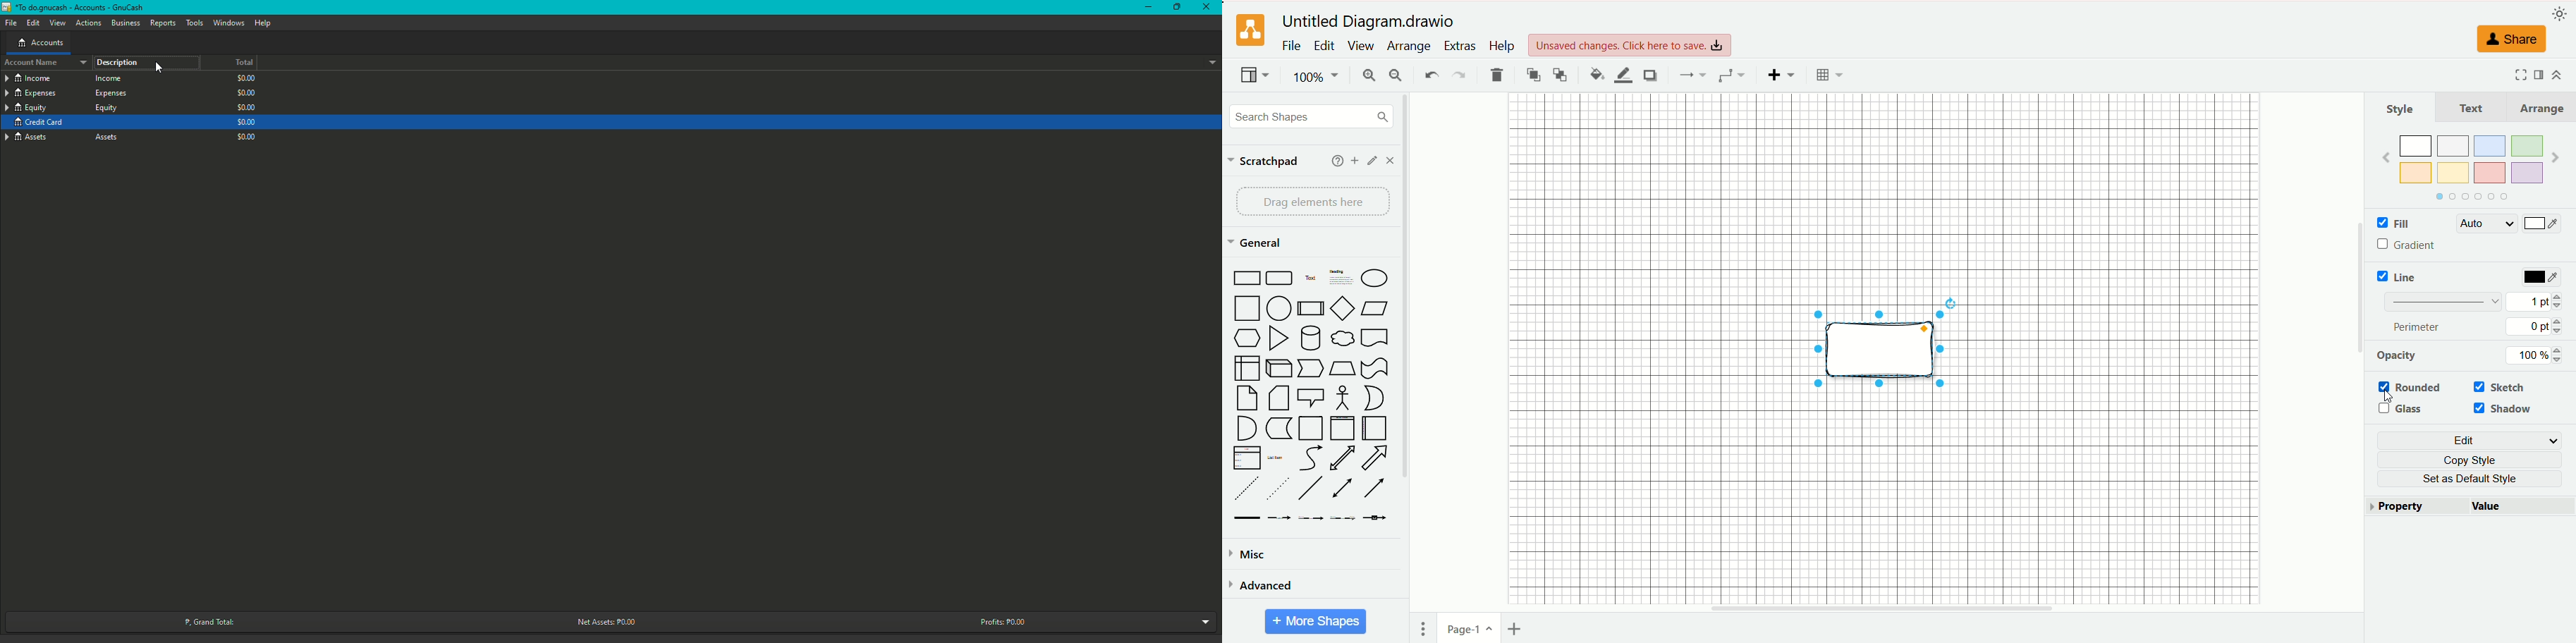 The image size is (2576, 644). I want to click on View, so click(56, 24).